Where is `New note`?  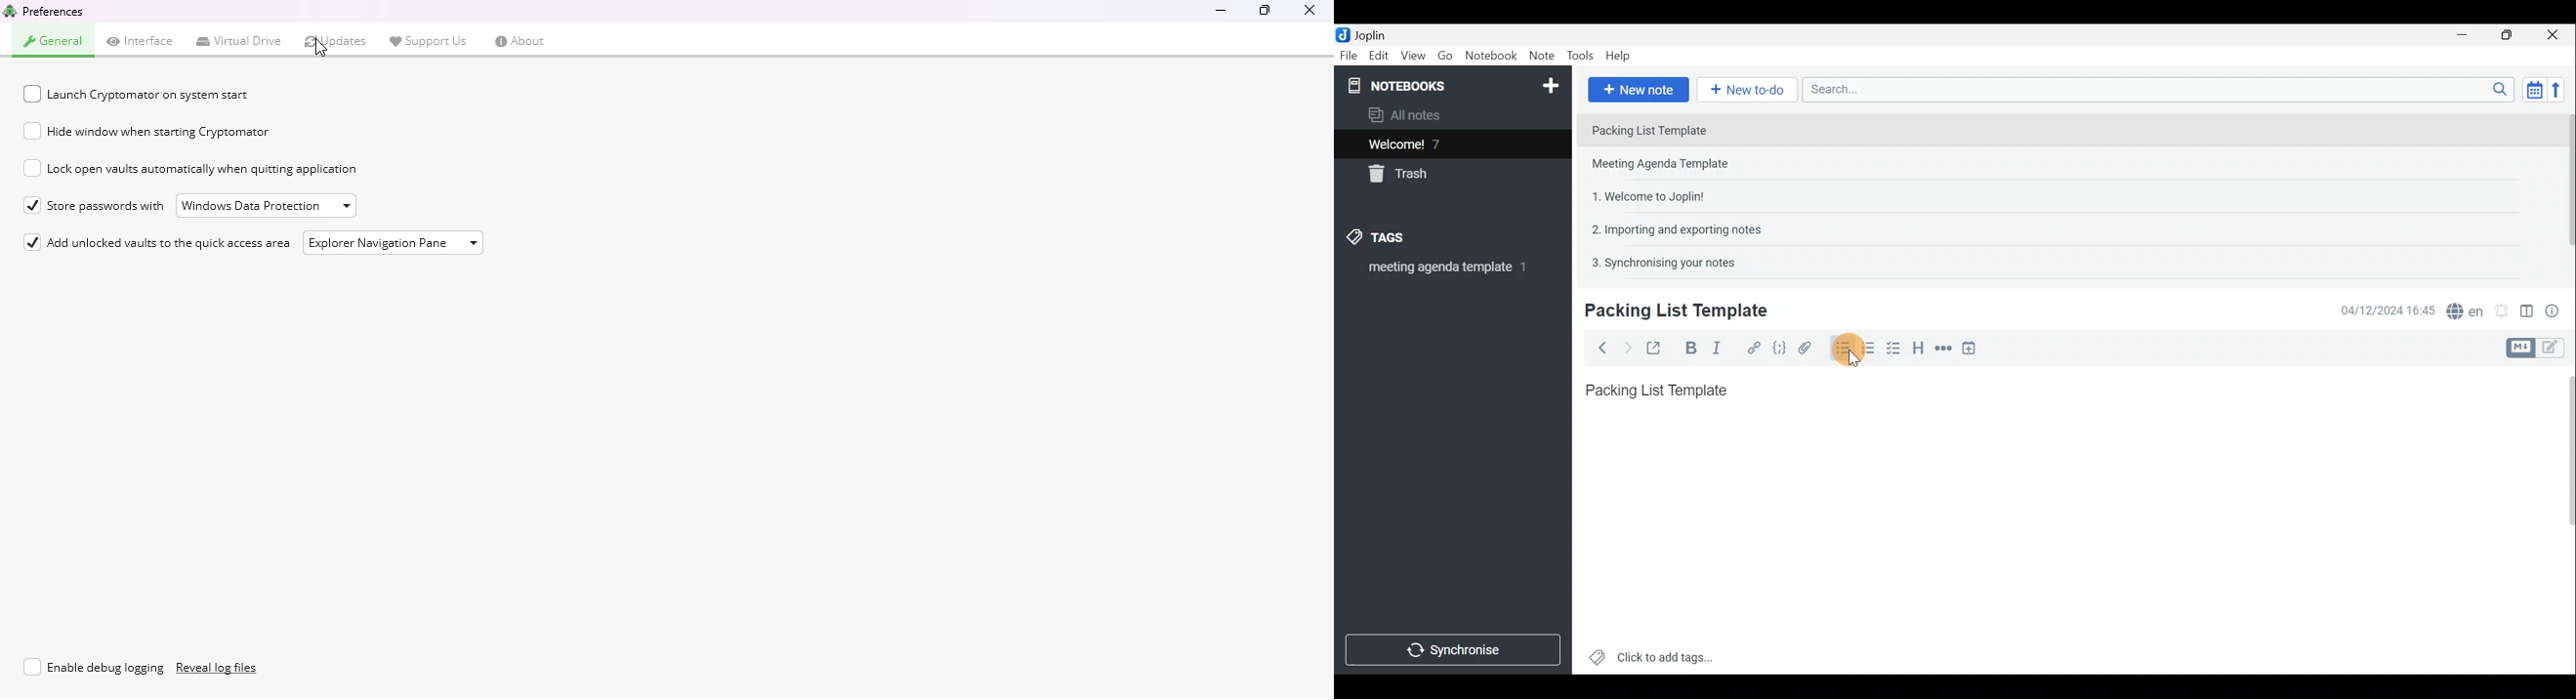 New note is located at coordinates (1638, 88).